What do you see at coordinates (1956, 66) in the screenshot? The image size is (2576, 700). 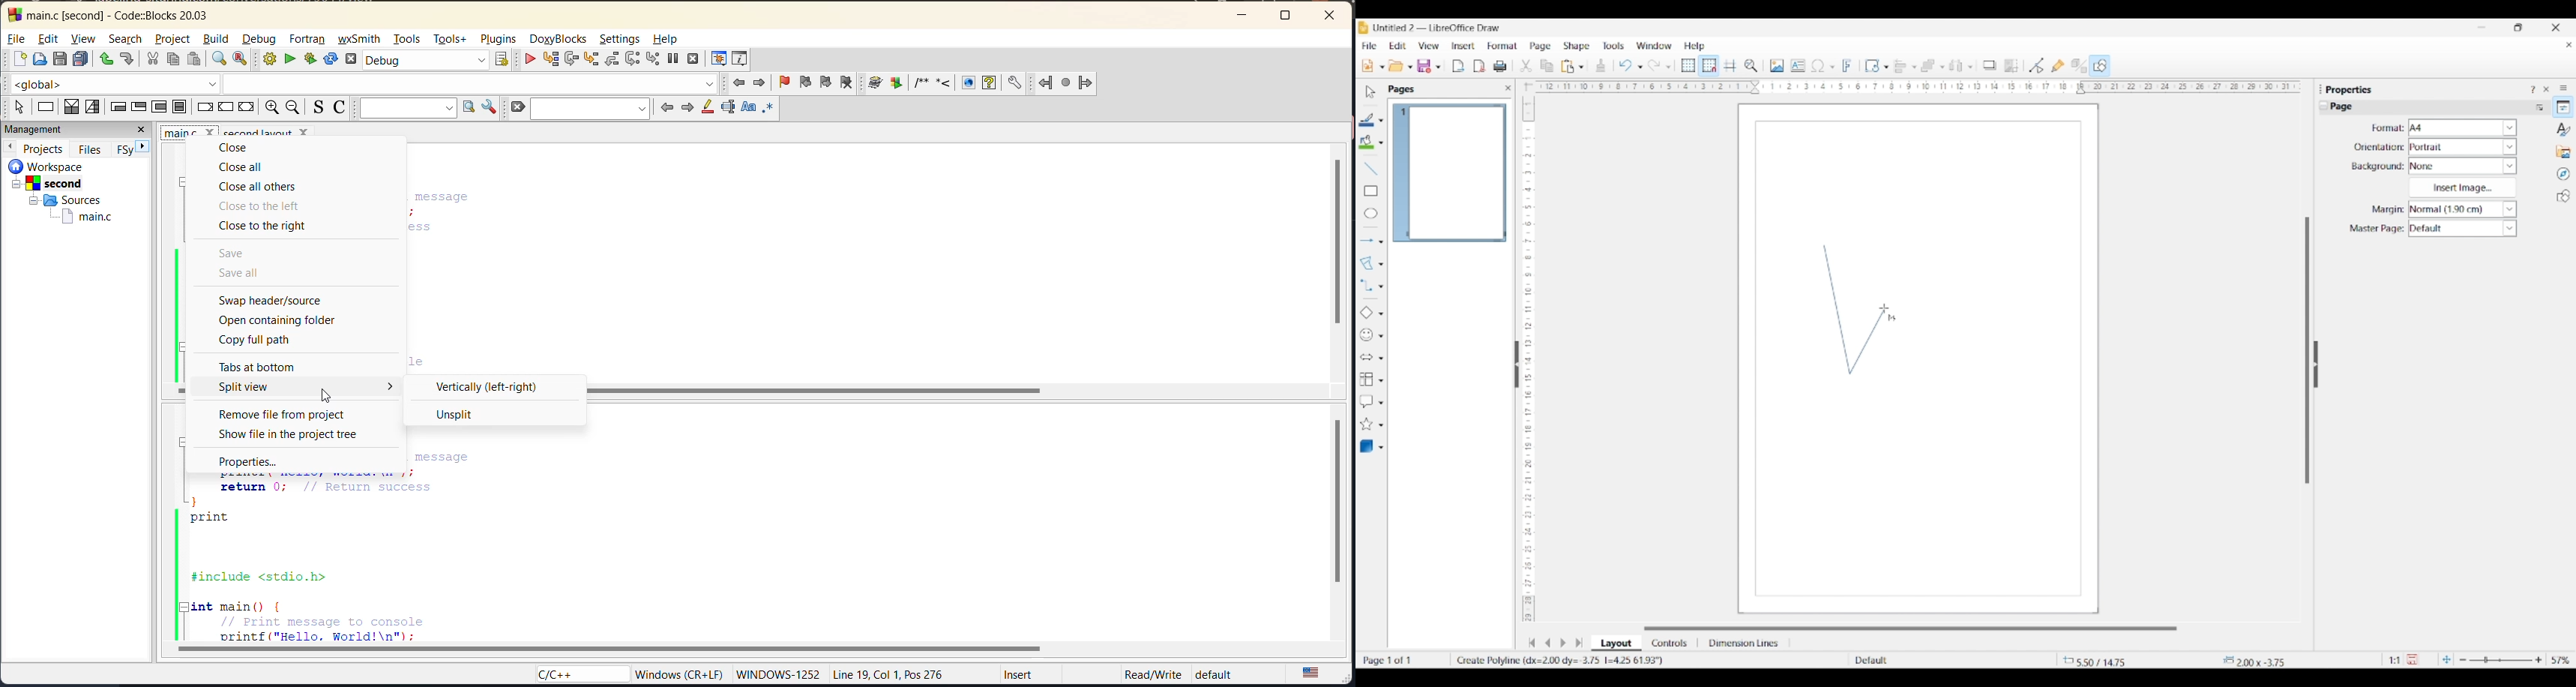 I see `Chosen select object to distribute` at bounding box center [1956, 66].